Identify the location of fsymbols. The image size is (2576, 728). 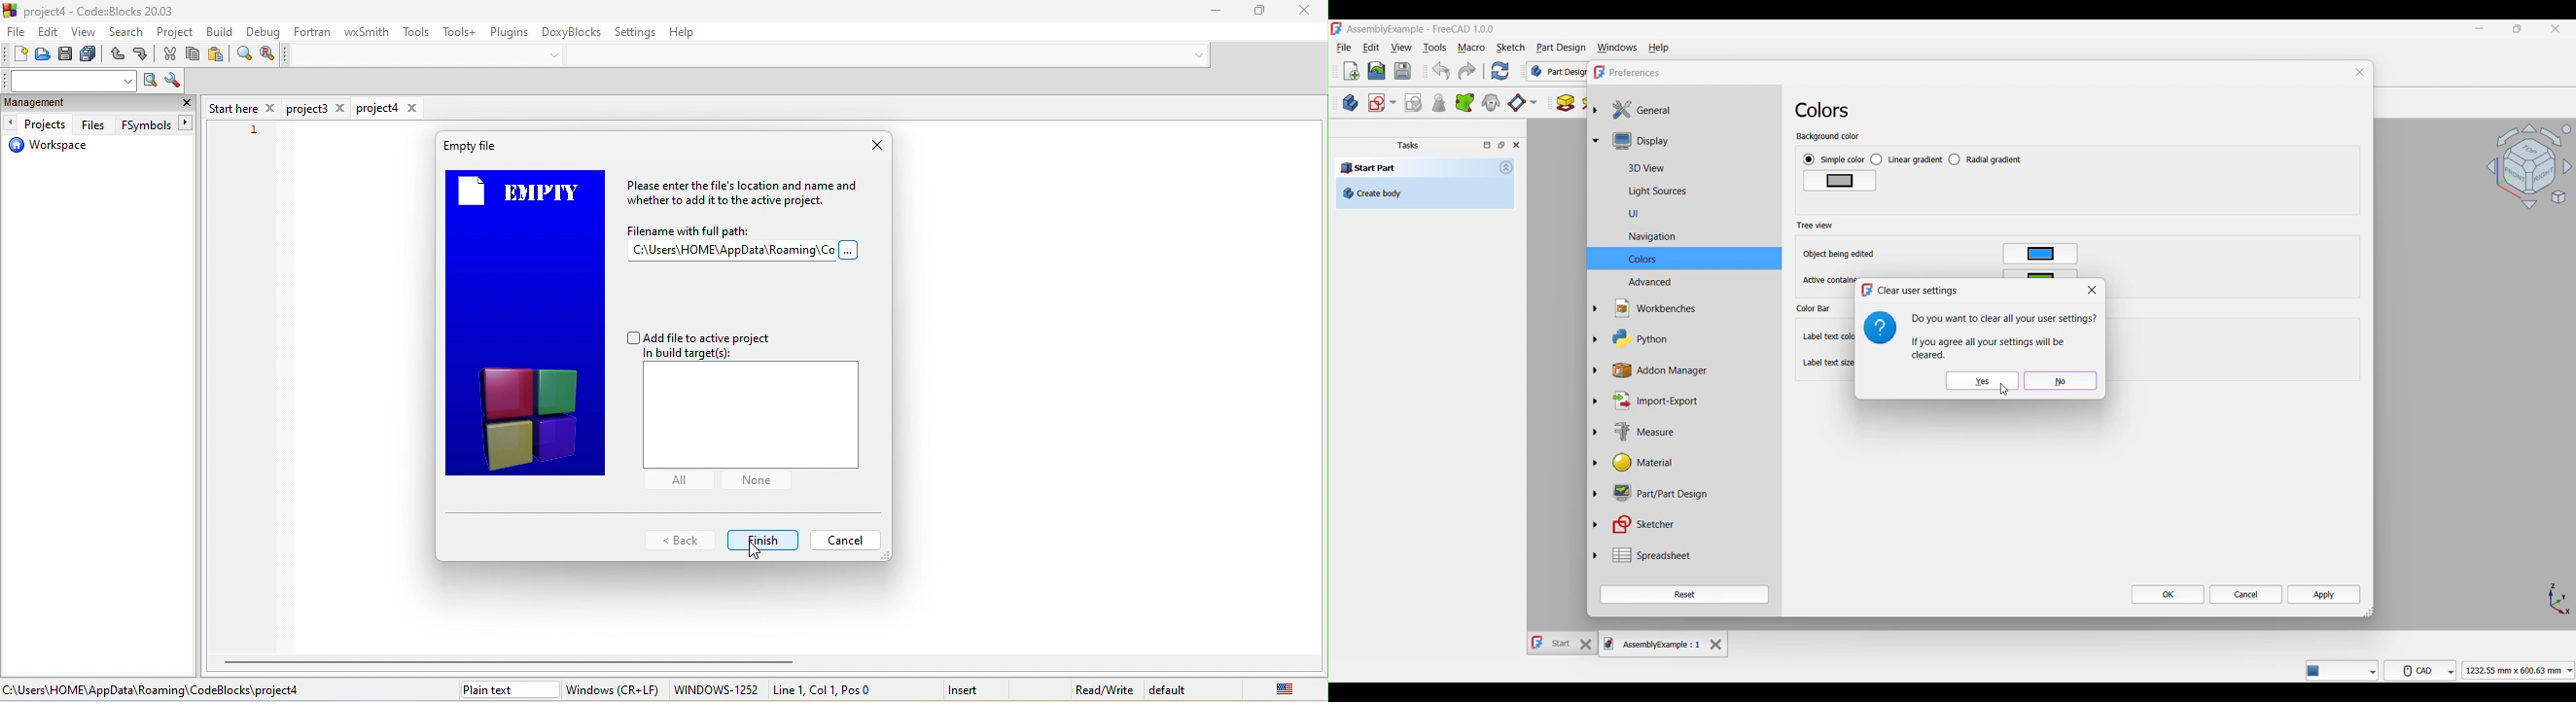
(154, 125).